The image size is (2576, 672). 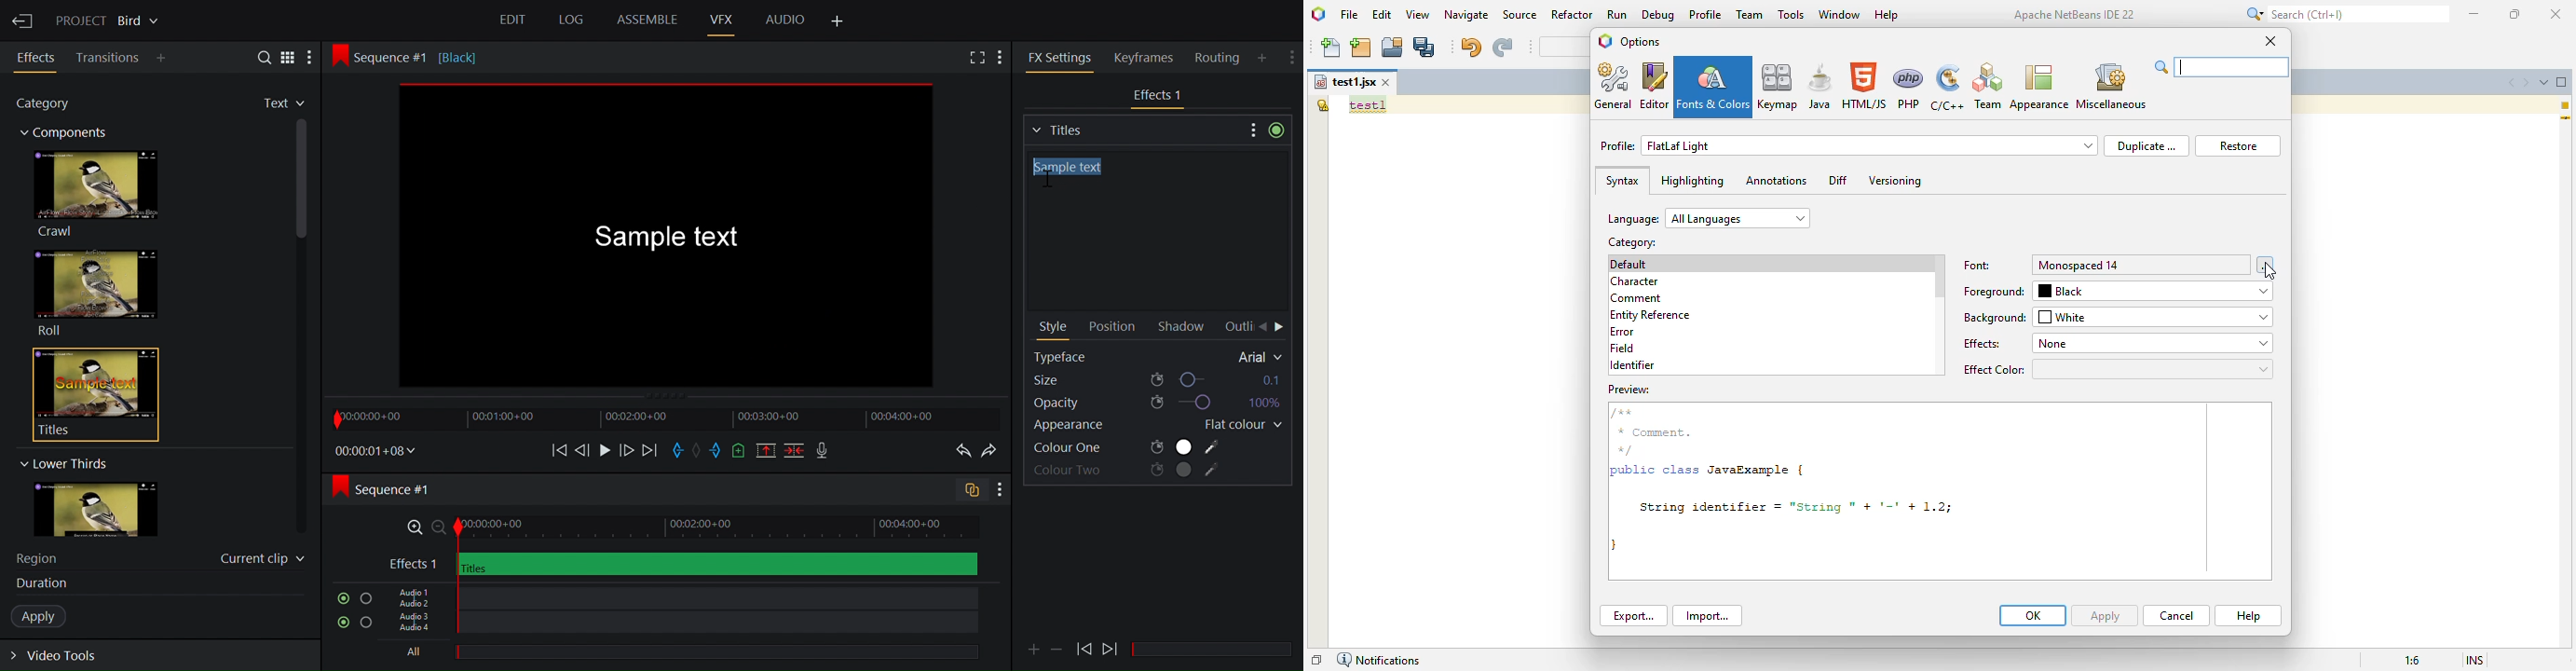 I want to click on Search, so click(x=259, y=56).